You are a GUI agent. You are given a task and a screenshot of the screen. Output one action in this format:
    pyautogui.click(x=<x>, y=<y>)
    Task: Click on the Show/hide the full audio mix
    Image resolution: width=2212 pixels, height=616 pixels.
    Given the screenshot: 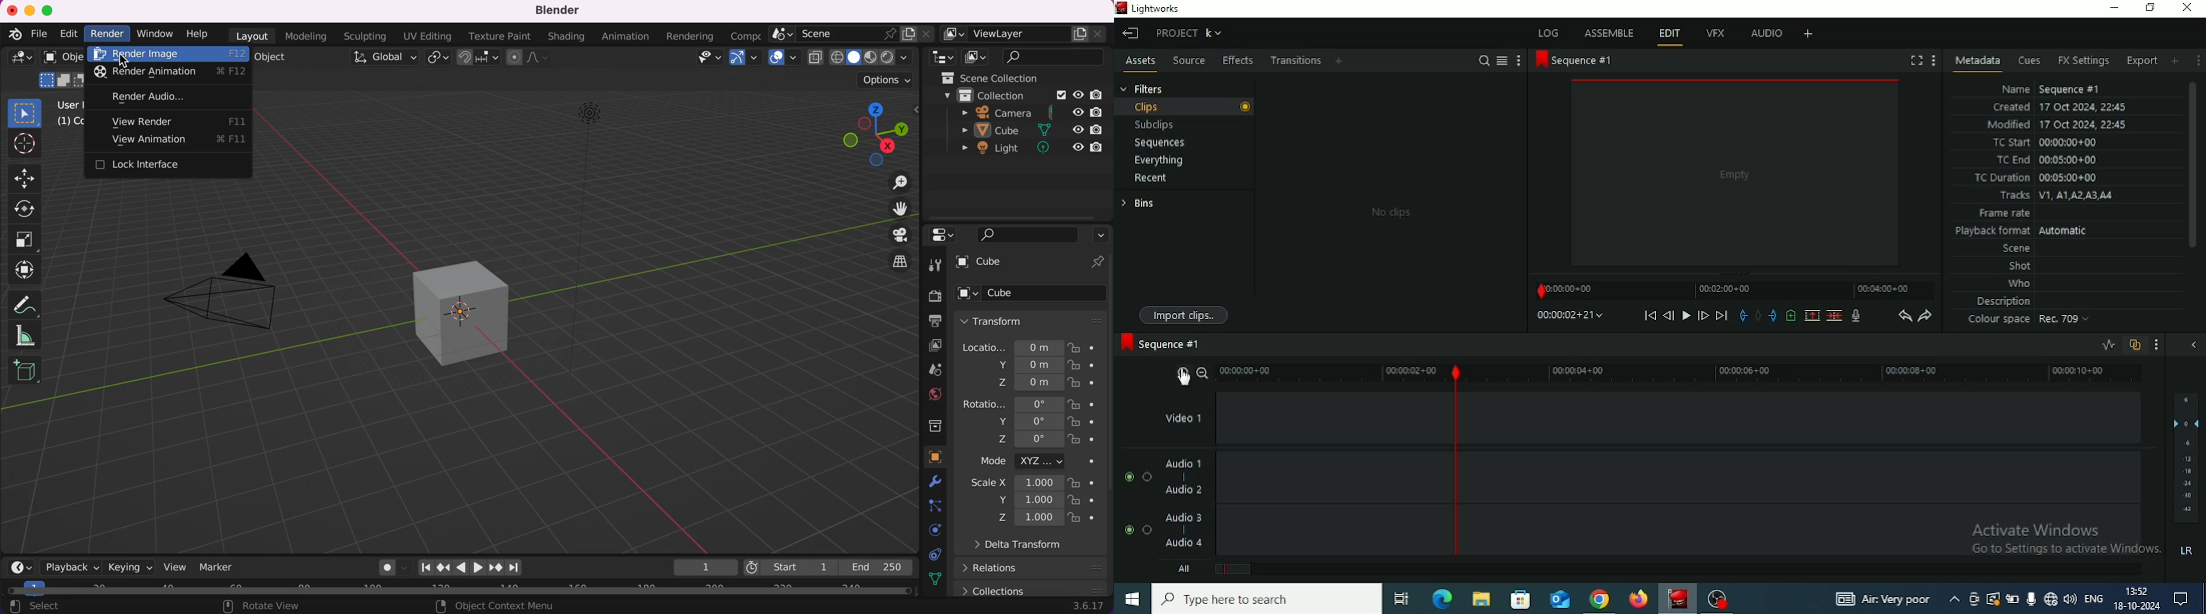 What is the action you would take?
    pyautogui.click(x=2193, y=344)
    